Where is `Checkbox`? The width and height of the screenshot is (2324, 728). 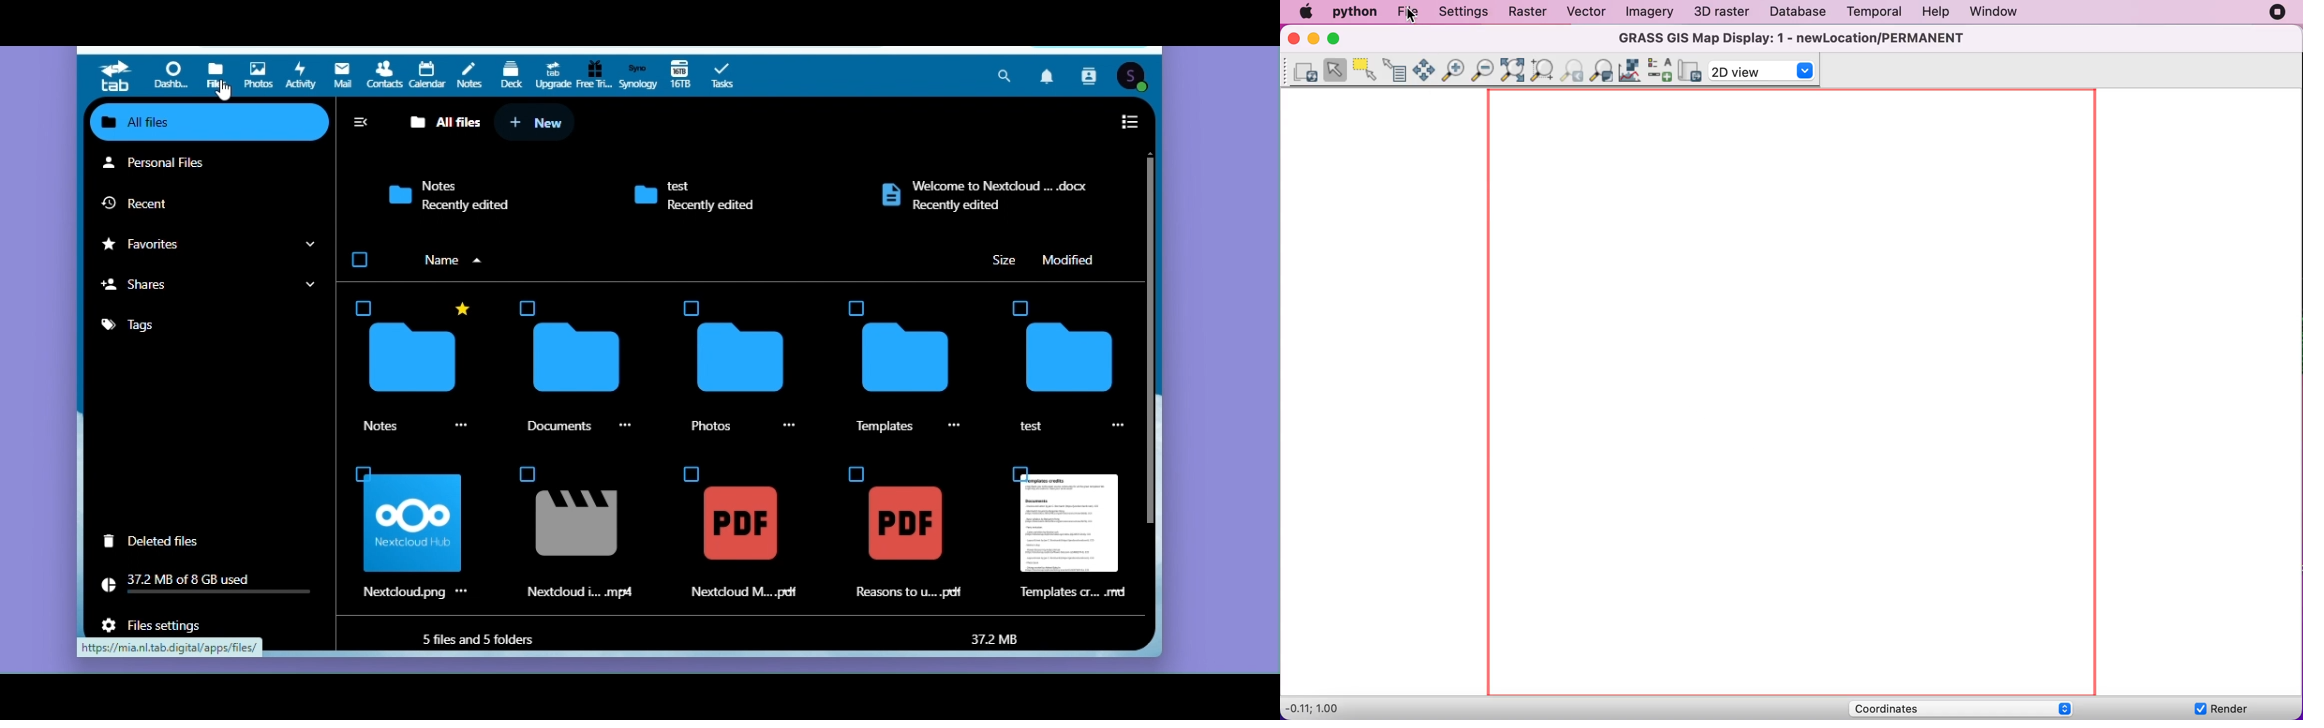 Checkbox is located at coordinates (361, 259).